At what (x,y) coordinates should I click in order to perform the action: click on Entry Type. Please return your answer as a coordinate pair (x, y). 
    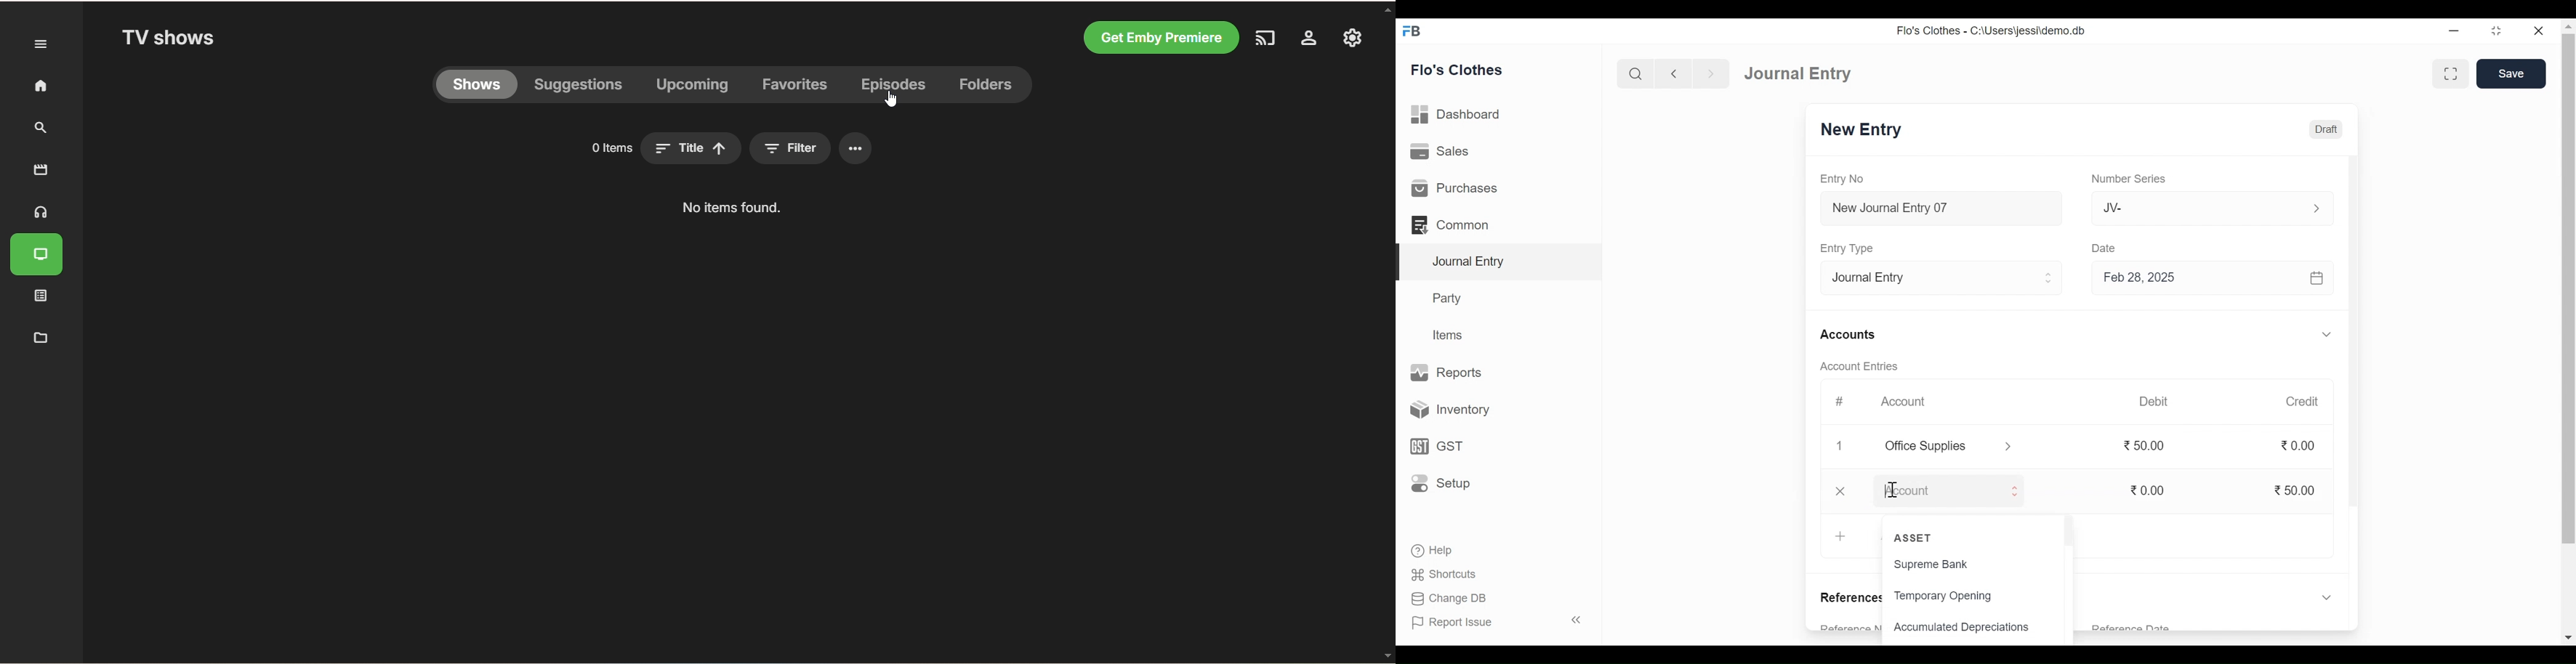
    Looking at the image, I should click on (1852, 248).